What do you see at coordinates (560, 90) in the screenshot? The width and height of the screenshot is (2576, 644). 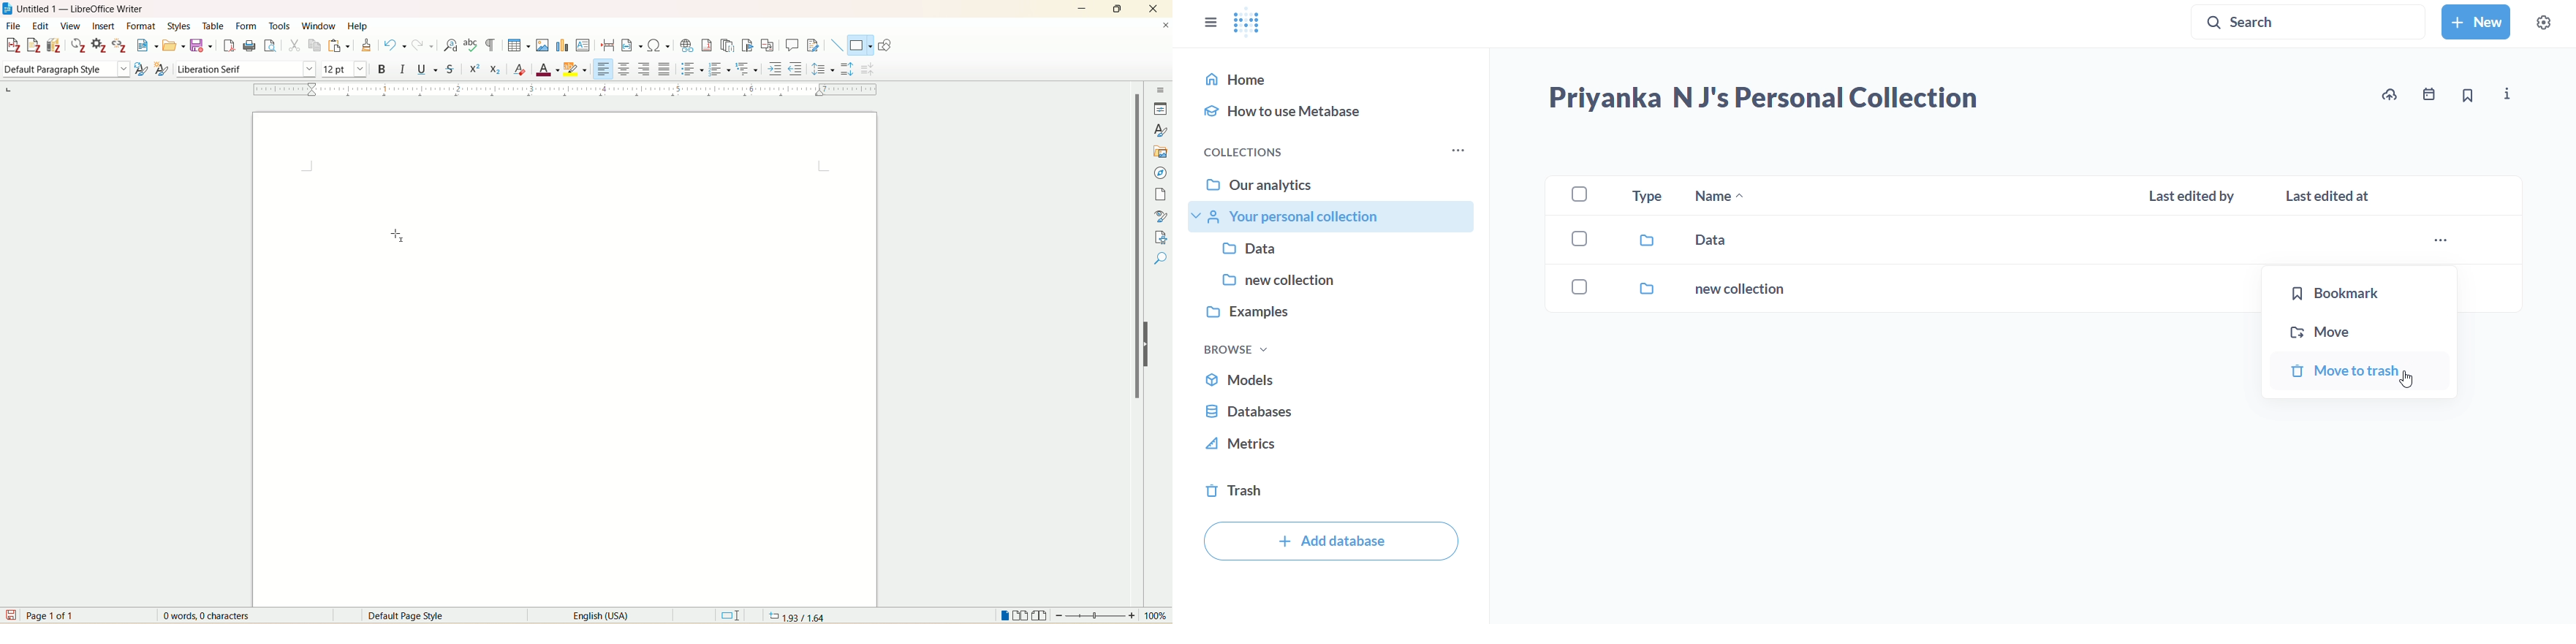 I see `ruler` at bounding box center [560, 90].